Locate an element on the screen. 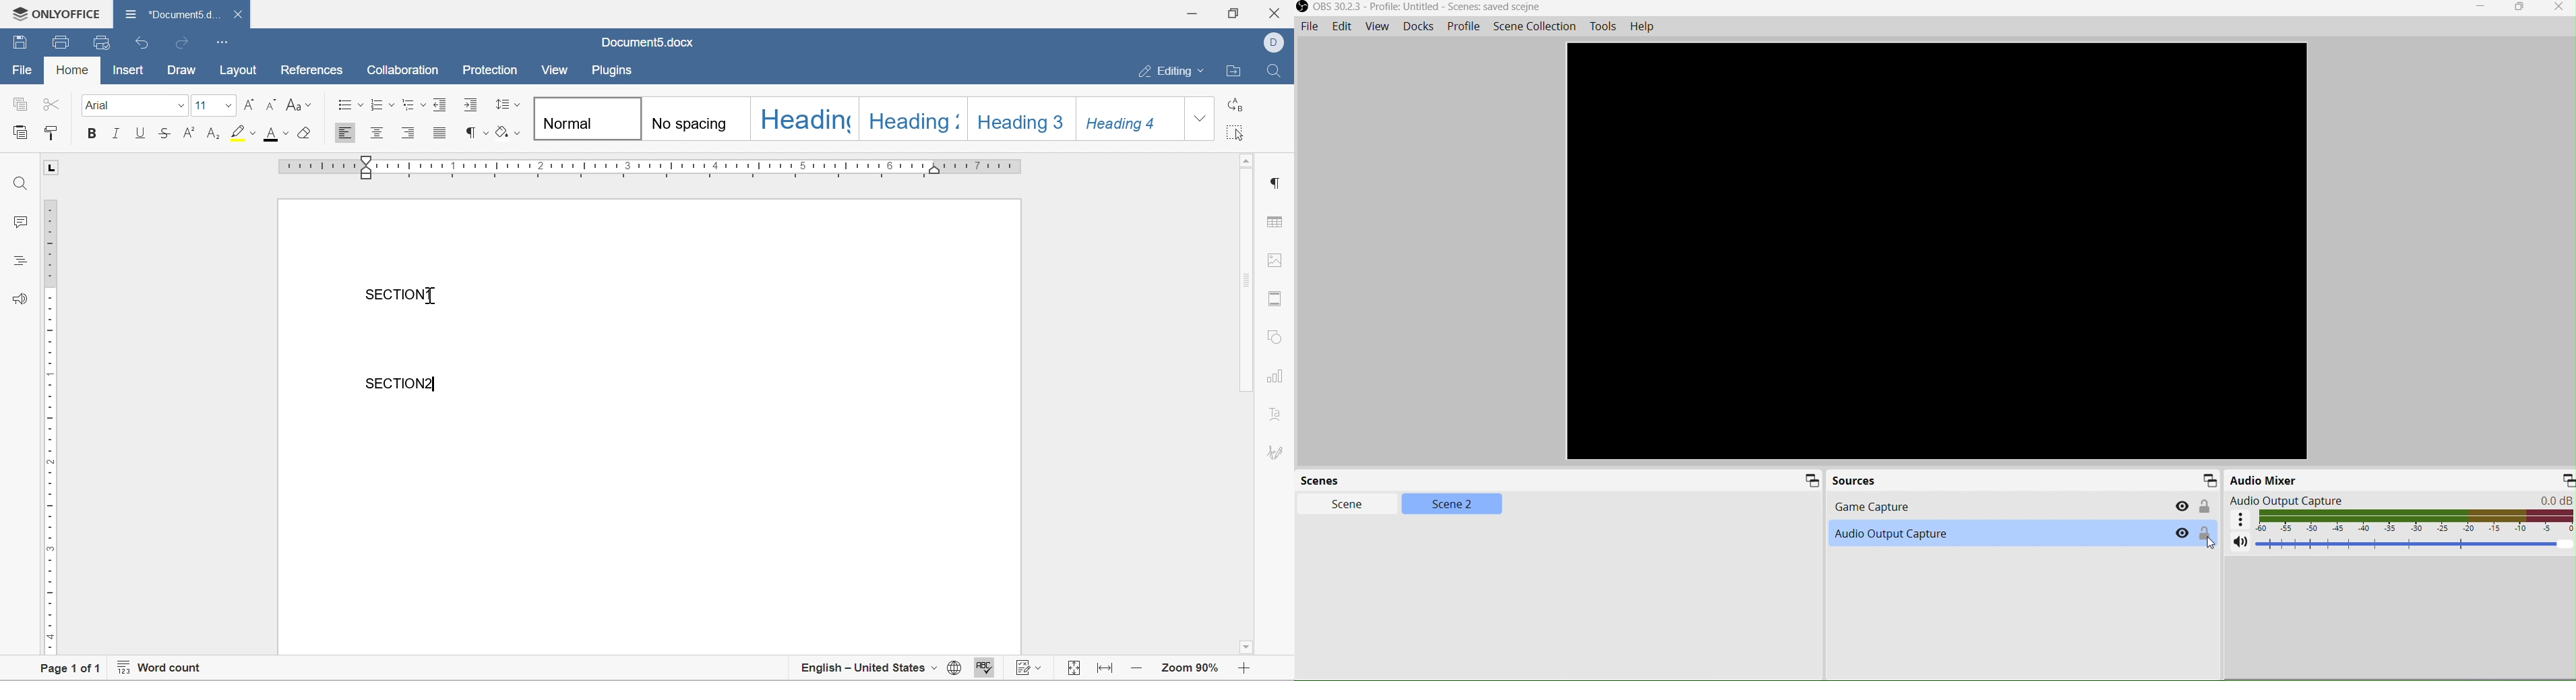 The height and width of the screenshot is (700, 2576). OBS 30.2.3 - Profile: Untitled - Scenes: saved scejne is located at coordinates (1424, 7).